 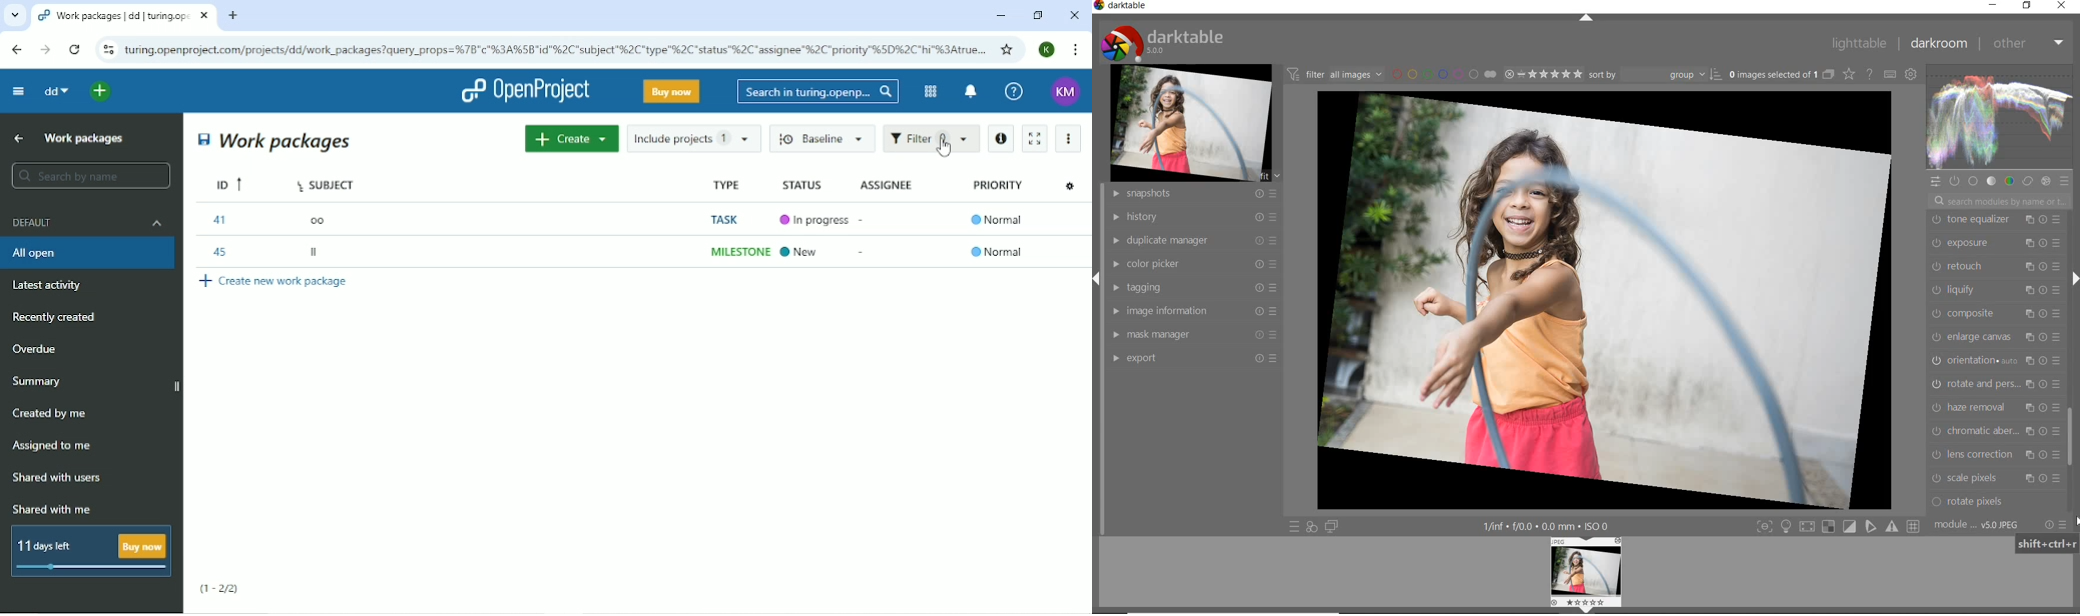 What do you see at coordinates (2062, 5) in the screenshot?
I see `close` at bounding box center [2062, 5].